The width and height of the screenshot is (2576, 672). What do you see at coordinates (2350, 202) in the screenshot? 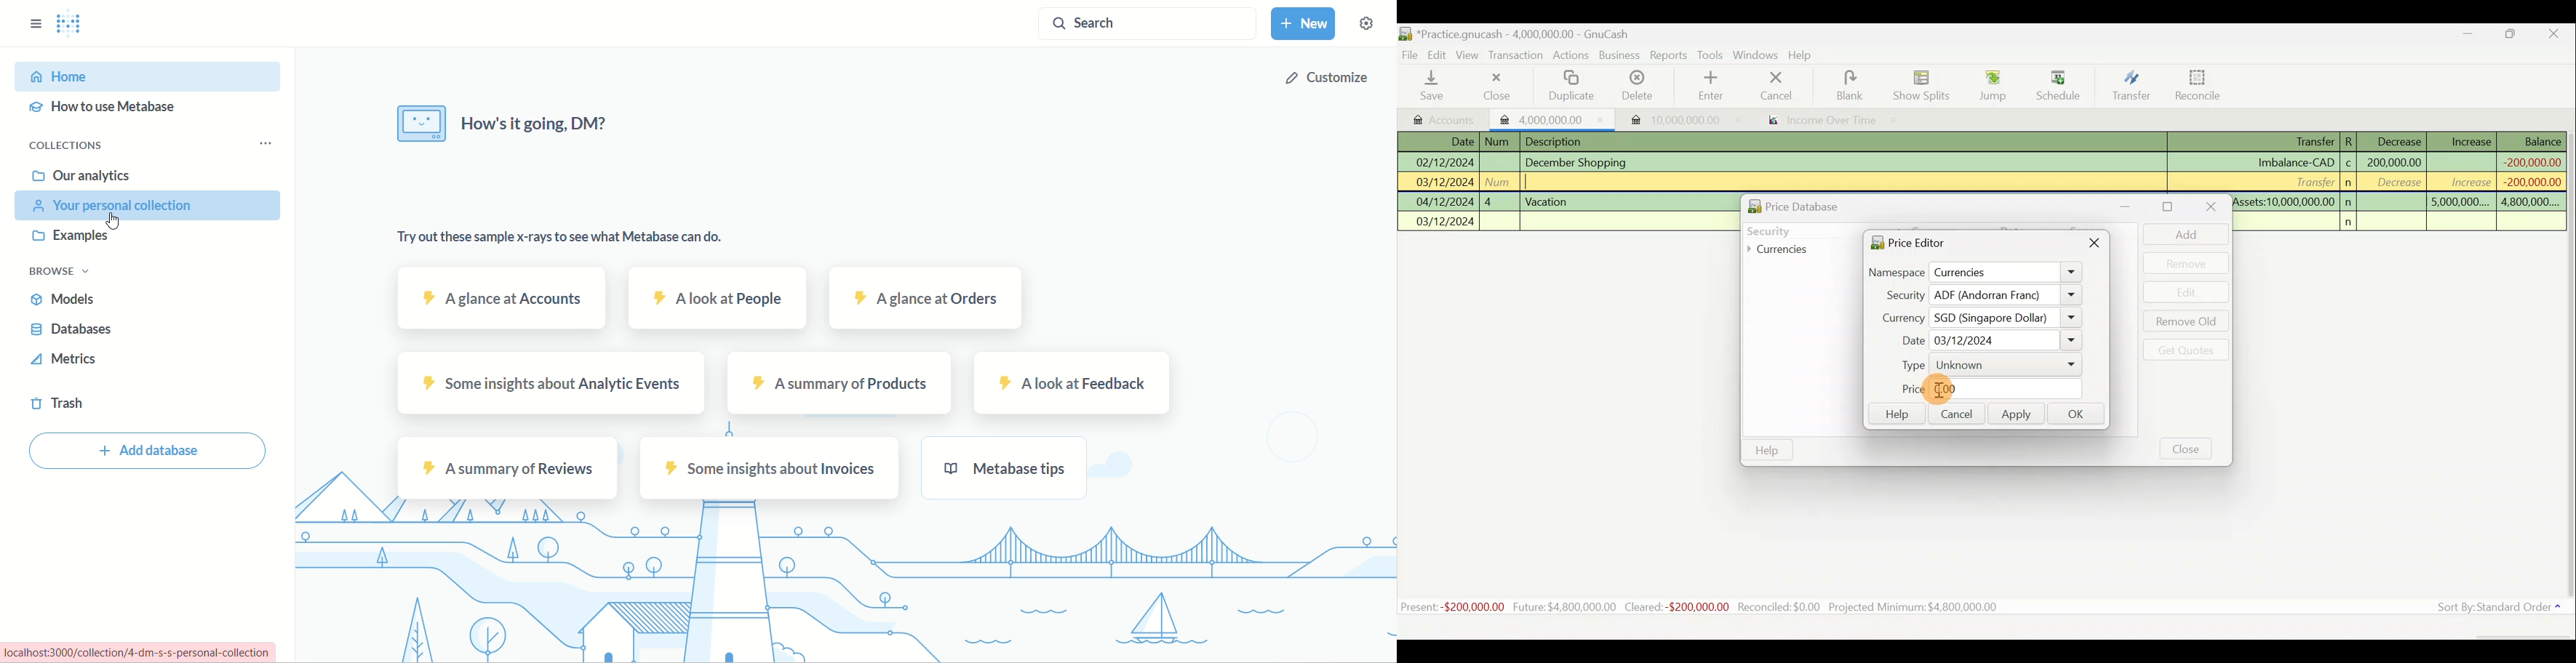
I see `n` at bounding box center [2350, 202].